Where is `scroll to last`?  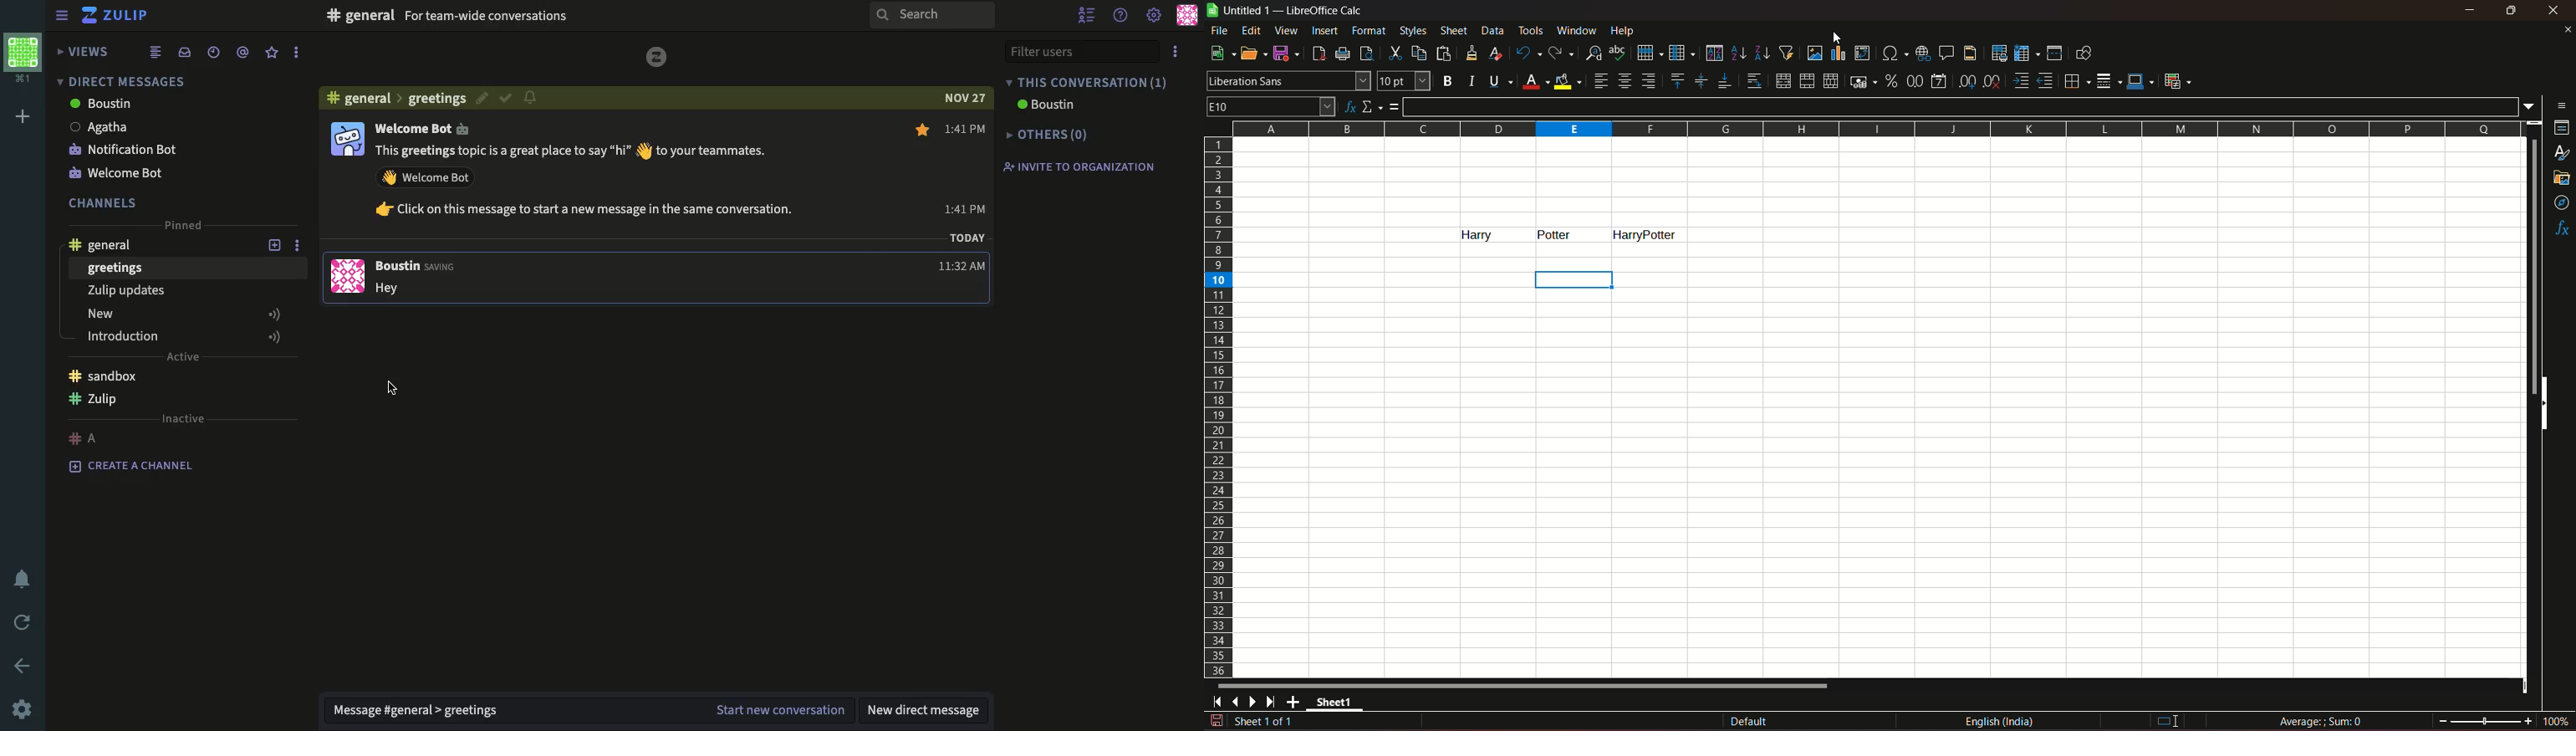
scroll to last is located at coordinates (1275, 702).